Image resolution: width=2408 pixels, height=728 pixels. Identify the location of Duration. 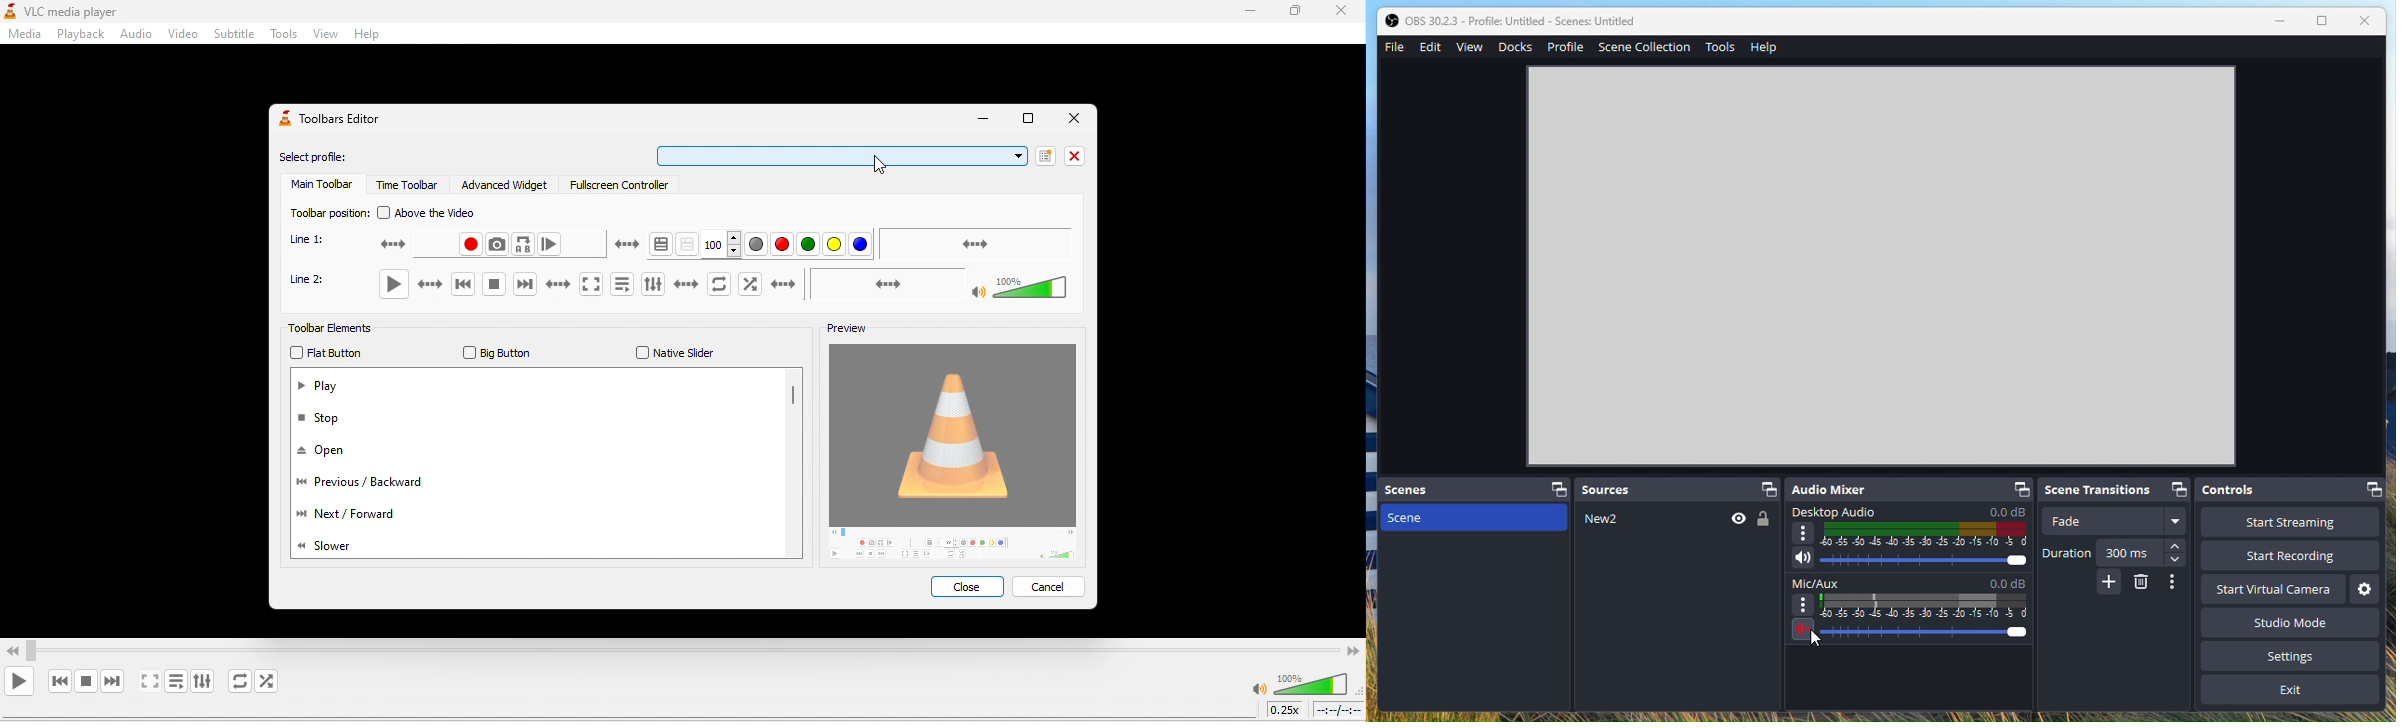
(2117, 554).